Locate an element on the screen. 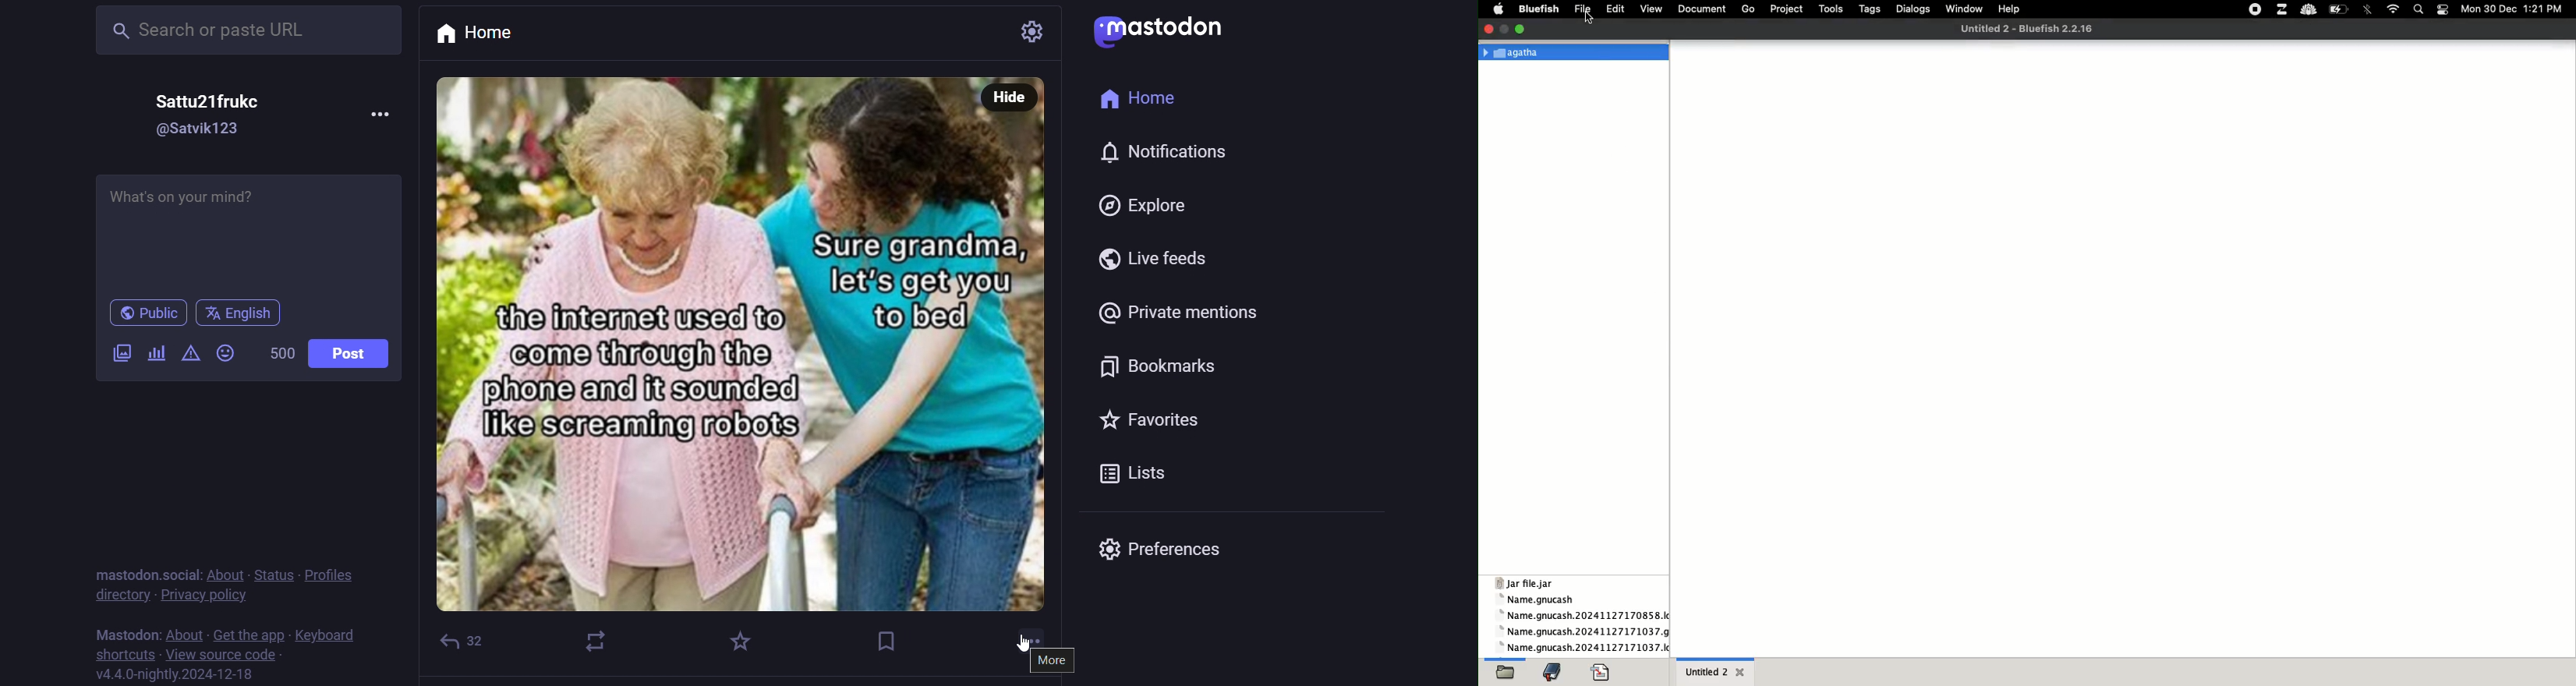 Image resolution: width=2576 pixels, height=700 pixels. mastodon social is located at coordinates (144, 573).